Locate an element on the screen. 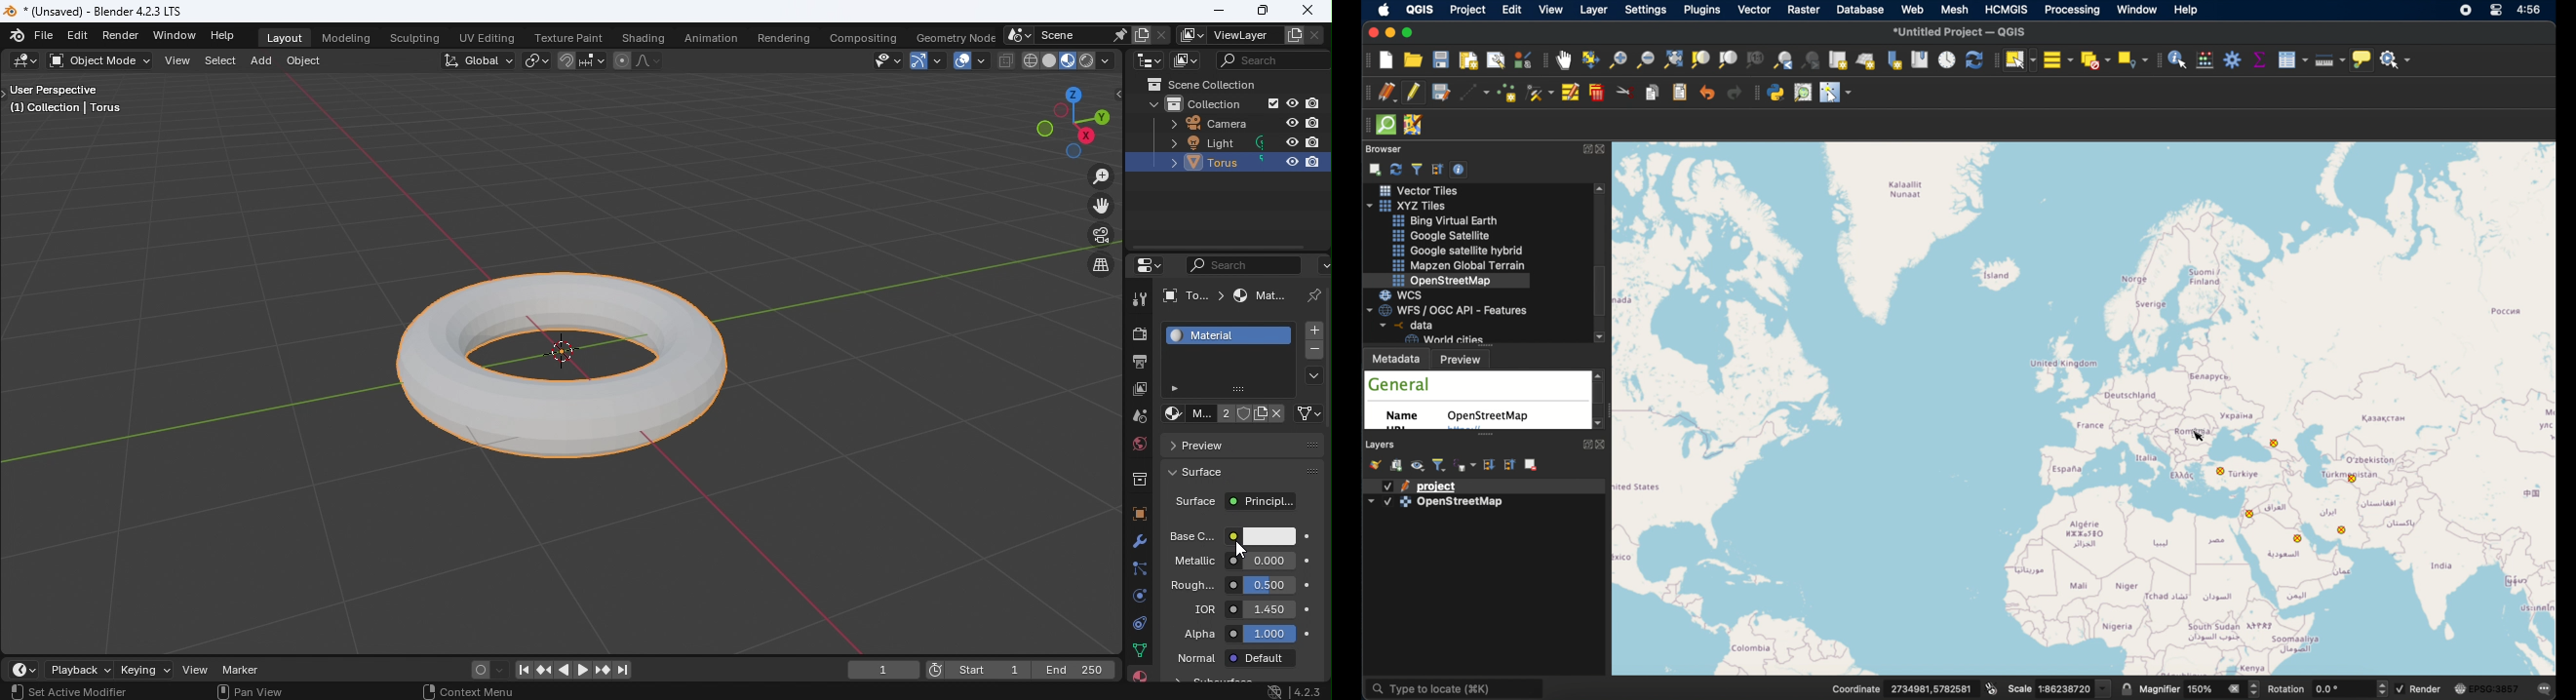  xyzzy tiles is located at coordinates (1412, 205).